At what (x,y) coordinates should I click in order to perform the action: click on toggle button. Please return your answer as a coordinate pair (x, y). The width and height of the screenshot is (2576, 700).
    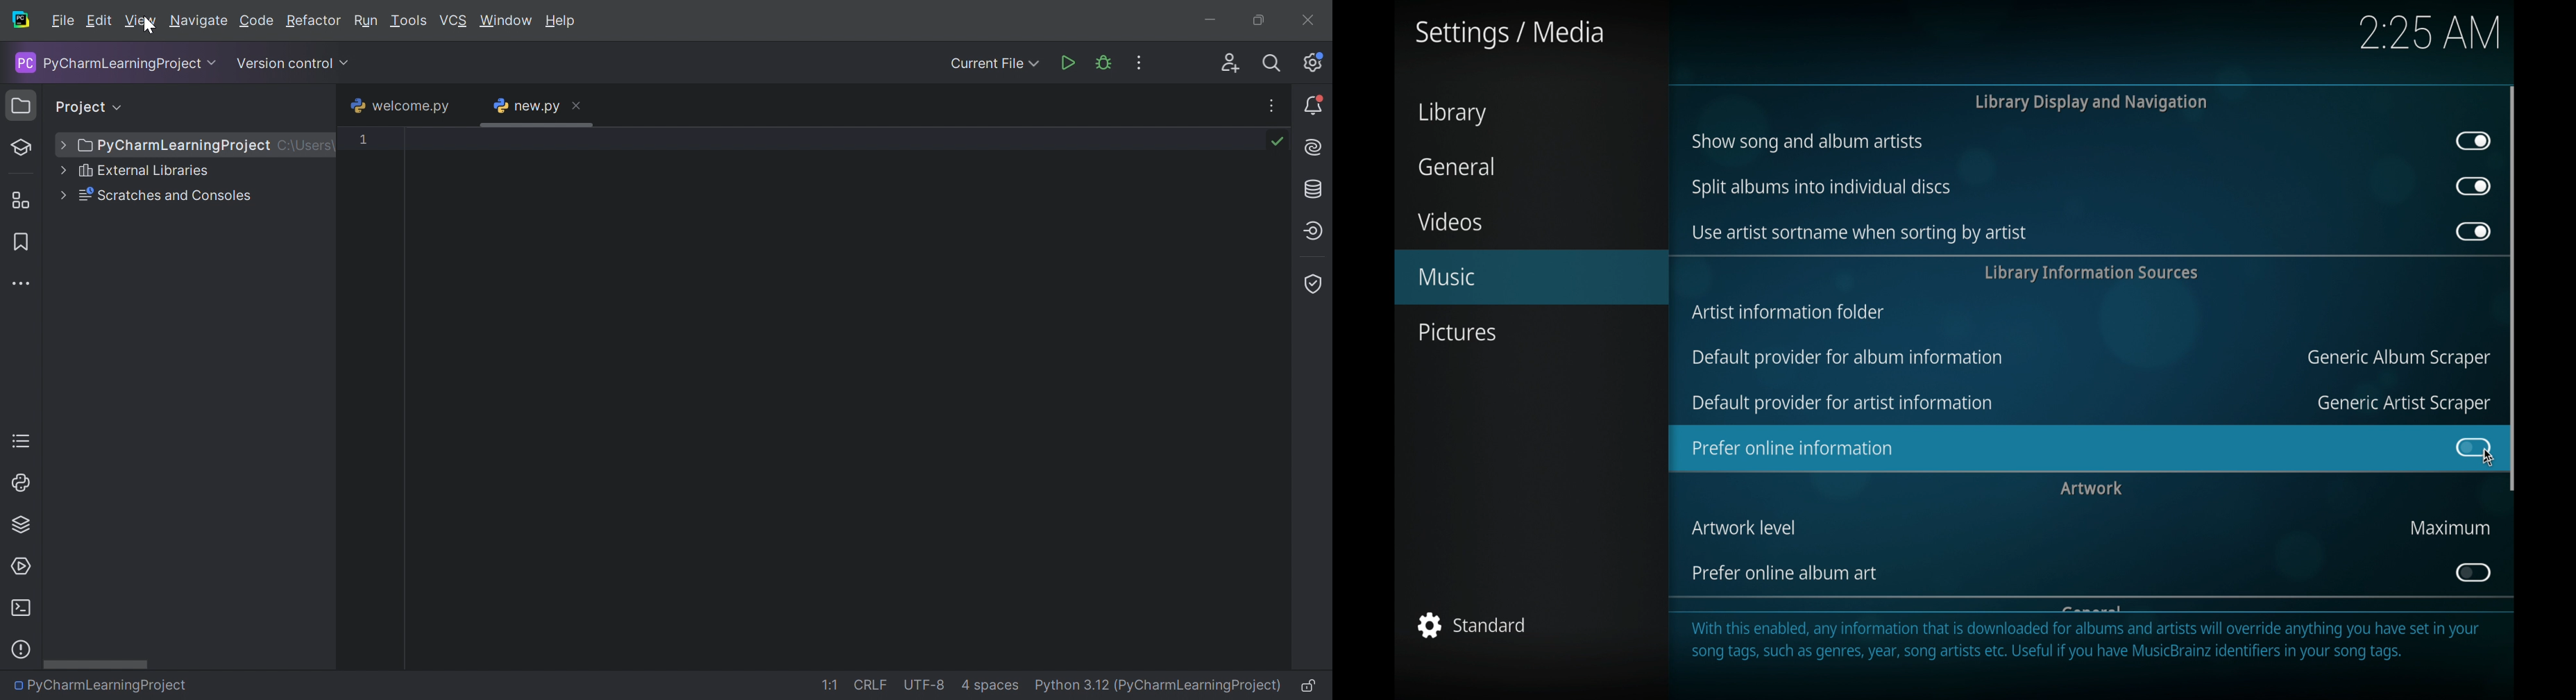
    Looking at the image, I should click on (2472, 187).